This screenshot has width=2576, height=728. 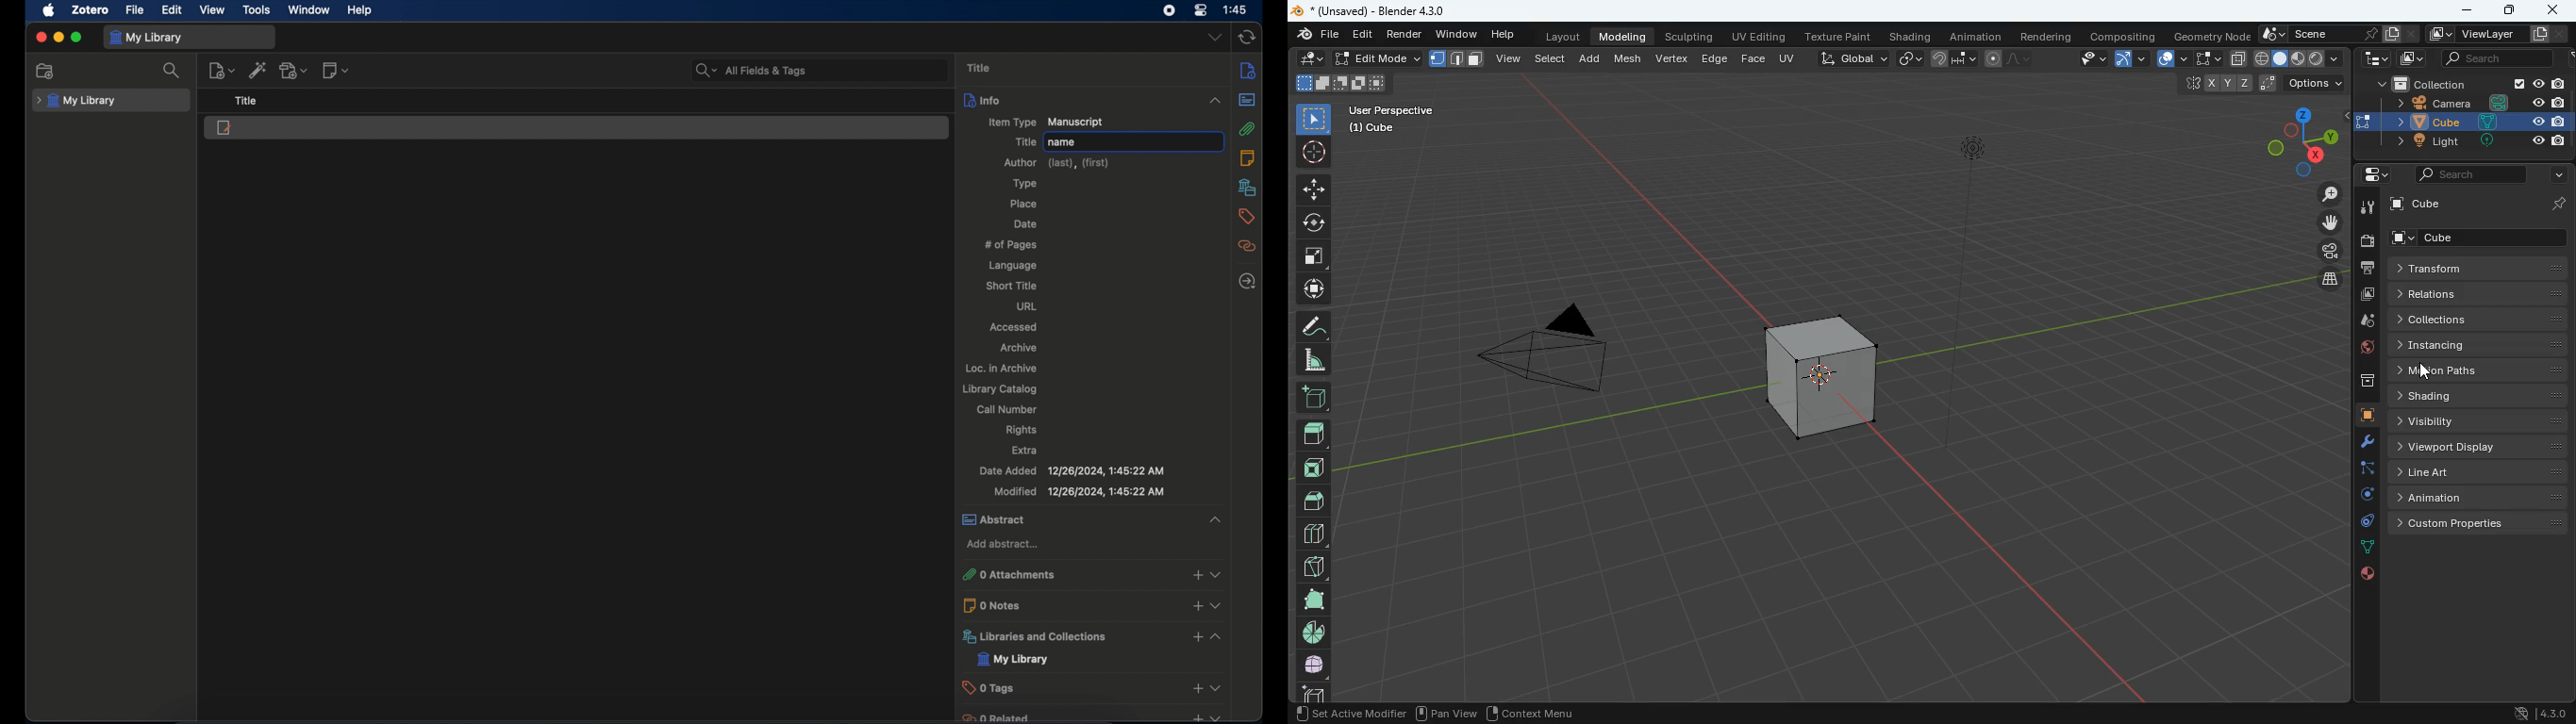 I want to click on version, so click(x=2542, y=715).